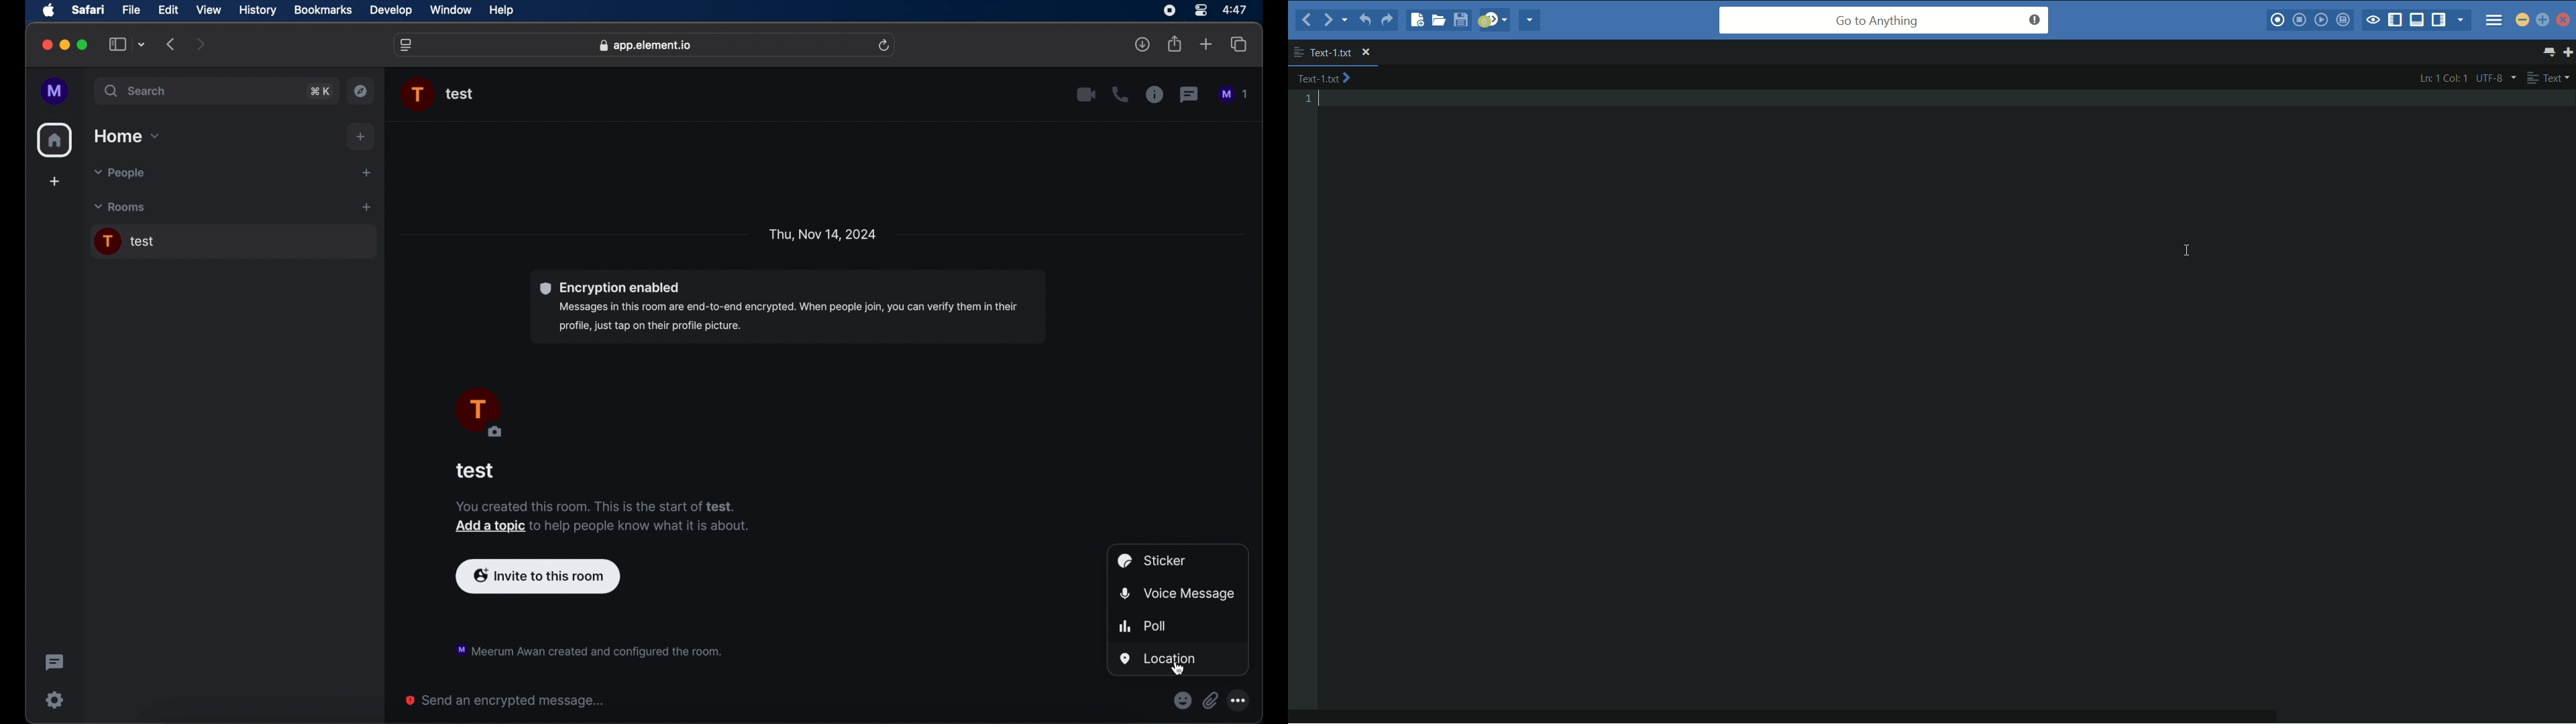 This screenshot has height=728, width=2576. Describe the element at coordinates (323, 10) in the screenshot. I see `bookmarks` at that location.